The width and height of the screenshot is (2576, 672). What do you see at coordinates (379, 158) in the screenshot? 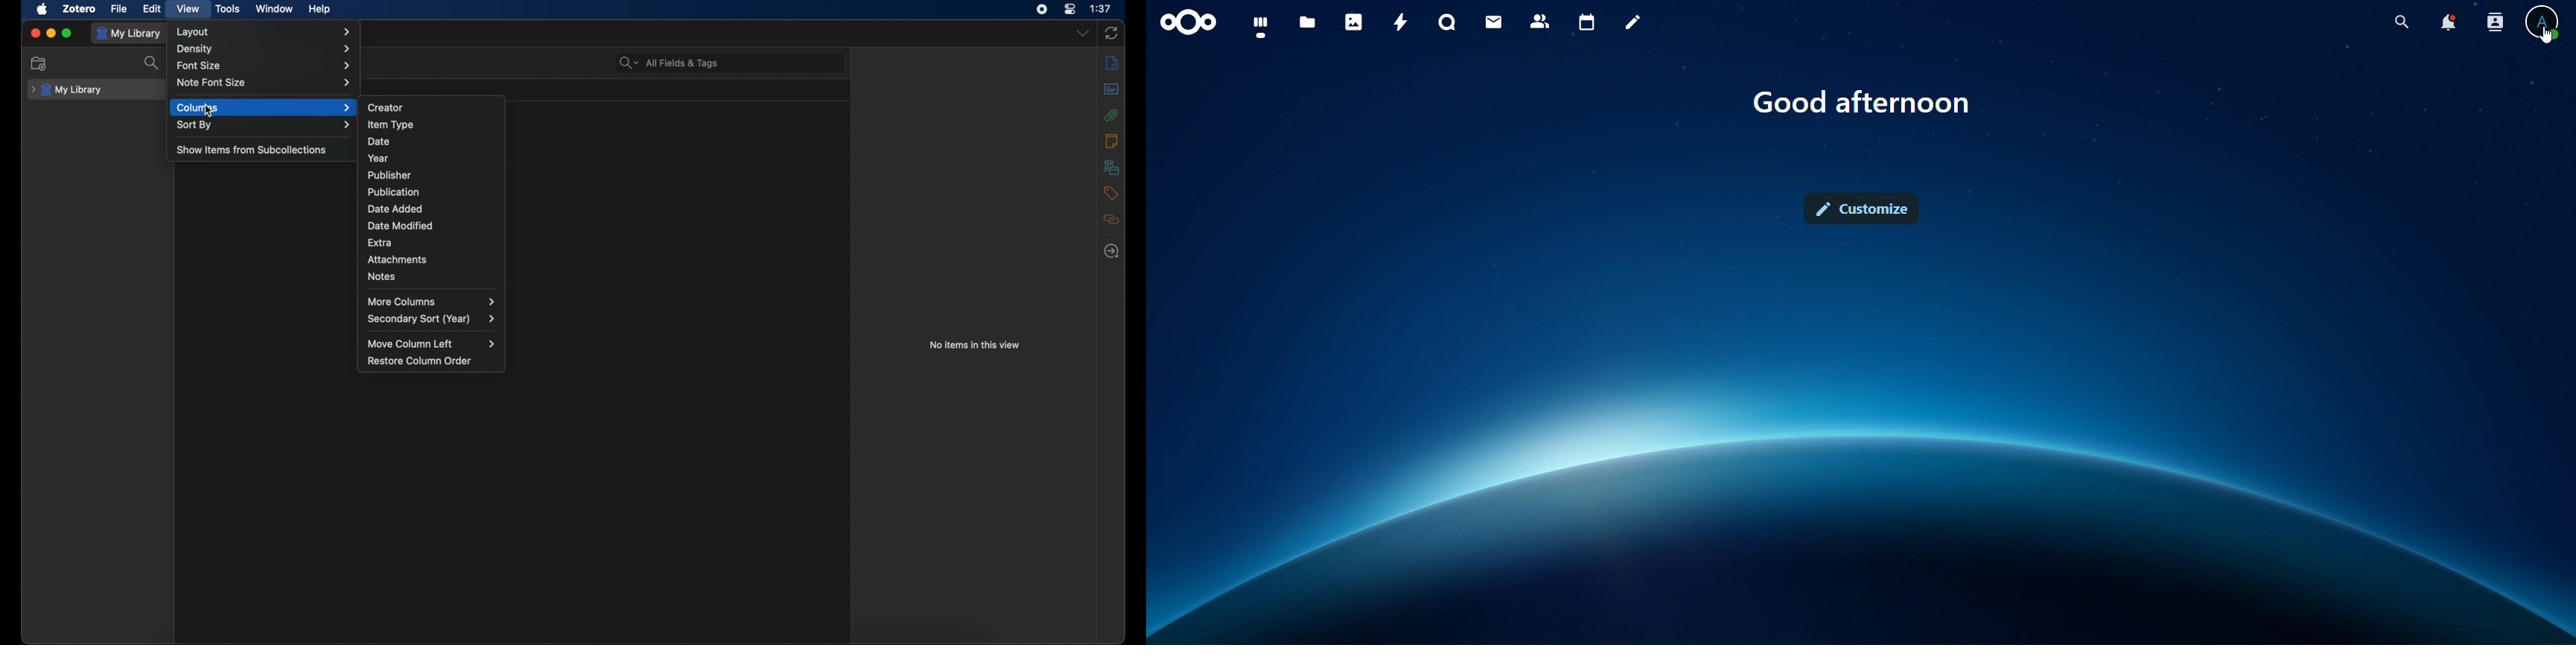
I see `year` at bounding box center [379, 158].